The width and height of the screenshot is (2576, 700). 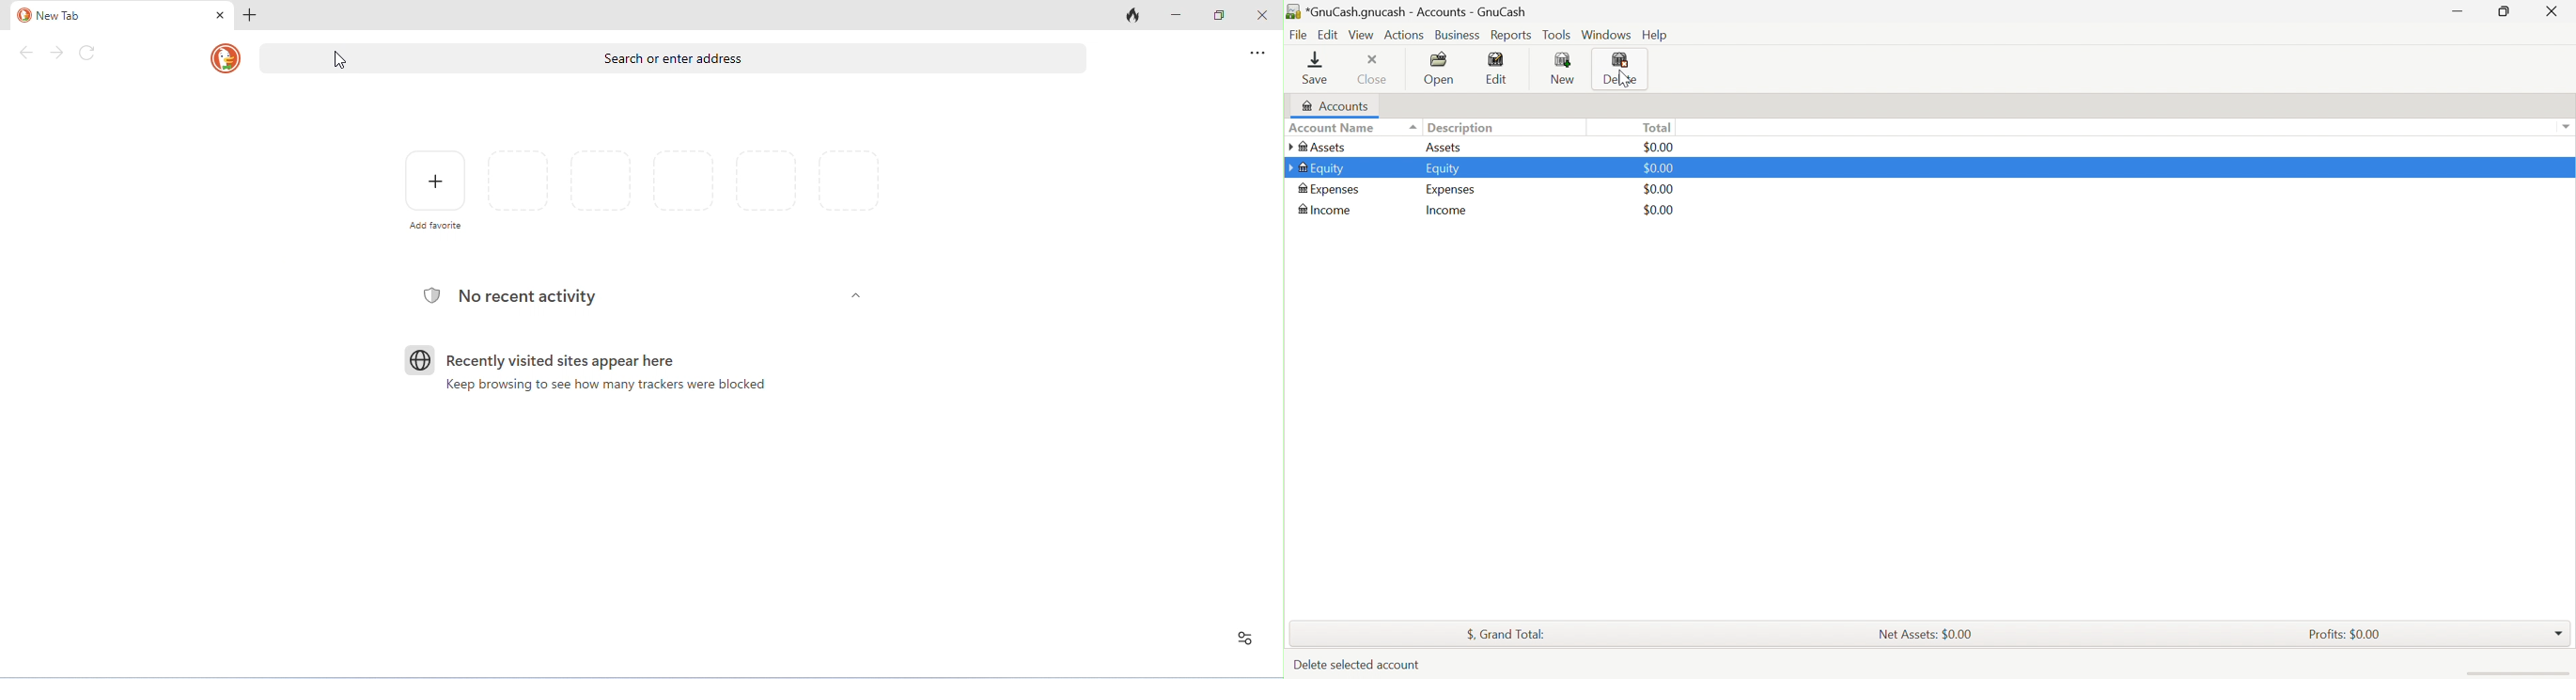 I want to click on recently visited sites appear here, so click(x=535, y=356).